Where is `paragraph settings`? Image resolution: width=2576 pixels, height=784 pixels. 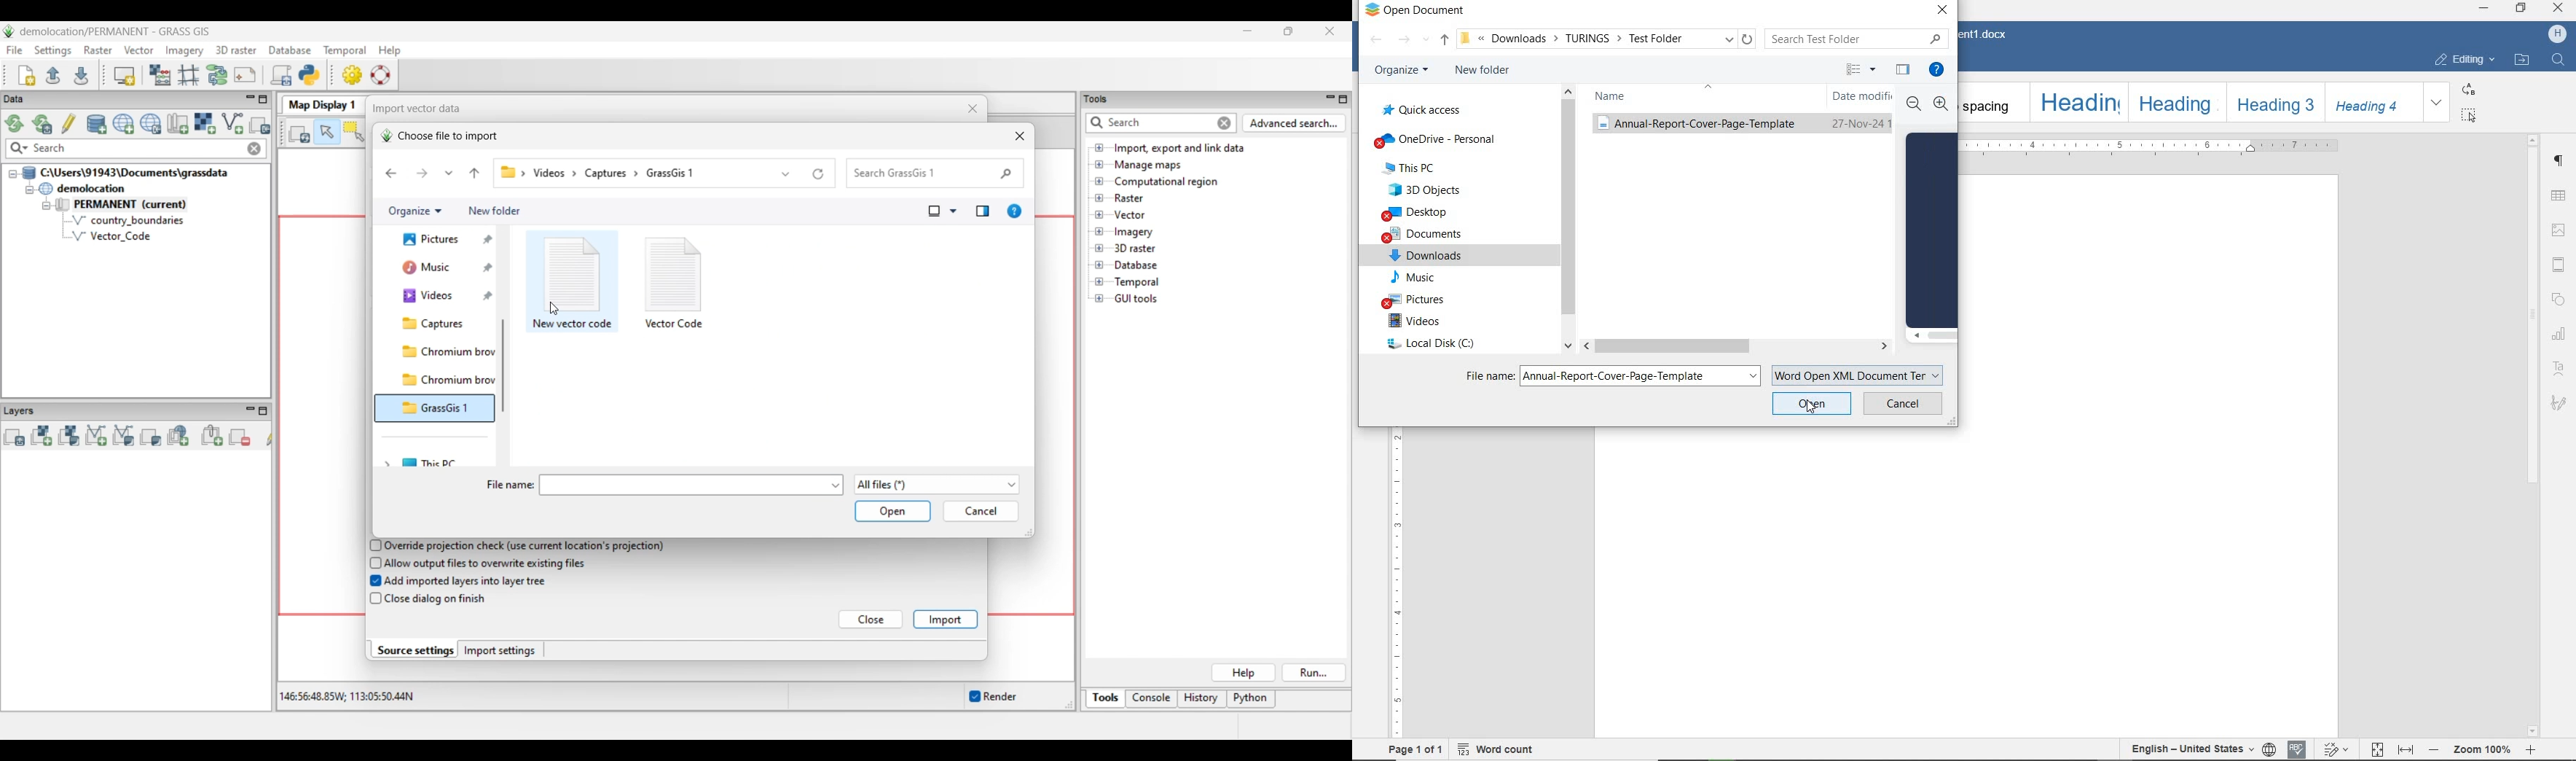 paragraph settings is located at coordinates (2560, 161).